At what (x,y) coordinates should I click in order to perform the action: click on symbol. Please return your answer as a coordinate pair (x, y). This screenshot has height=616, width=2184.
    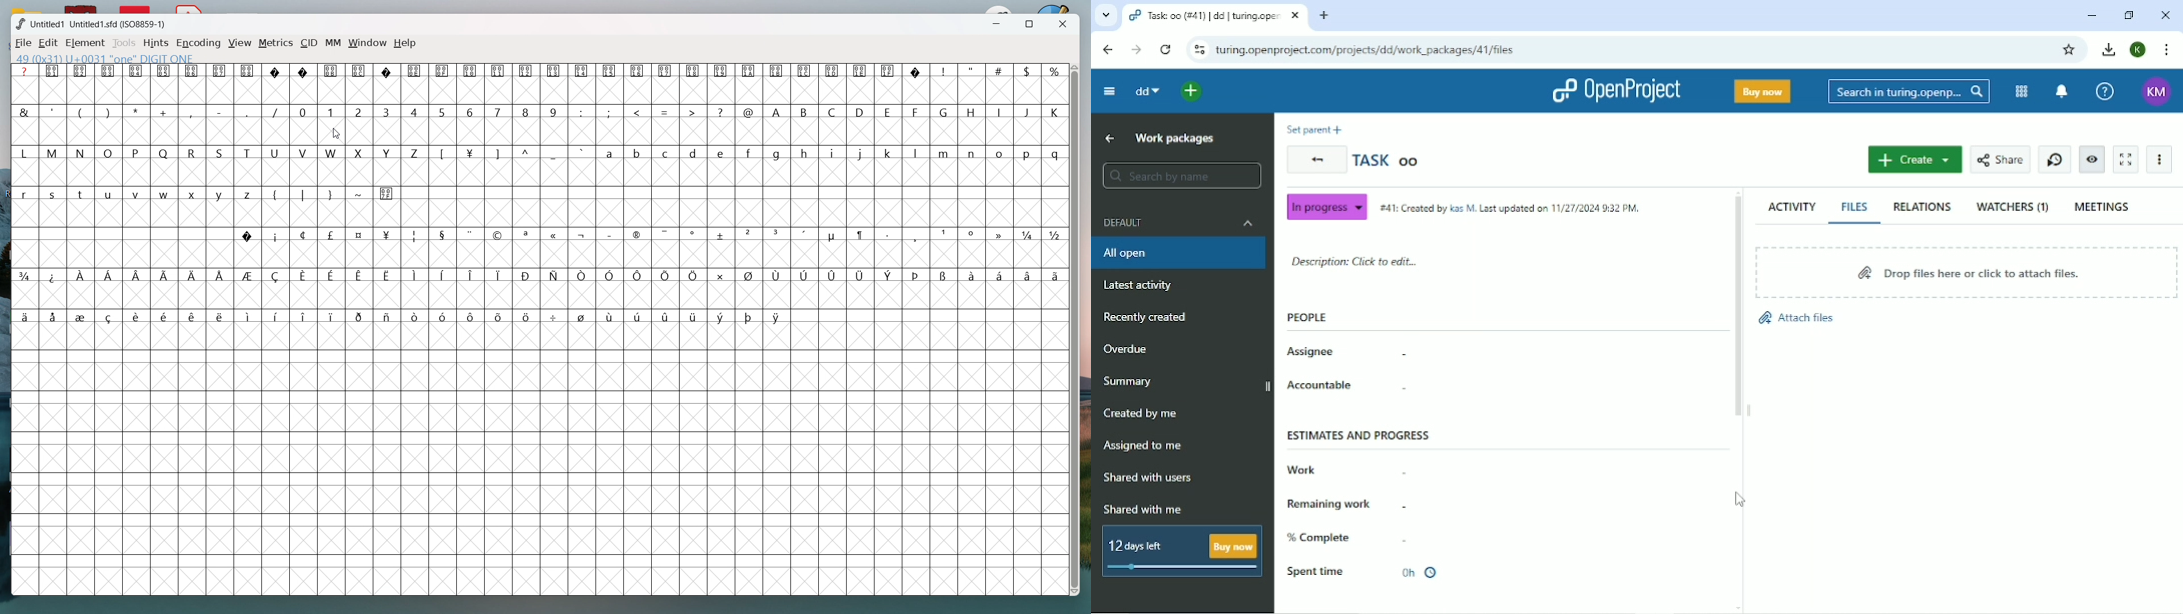
    Looking at the image, I should click on (165, 316).